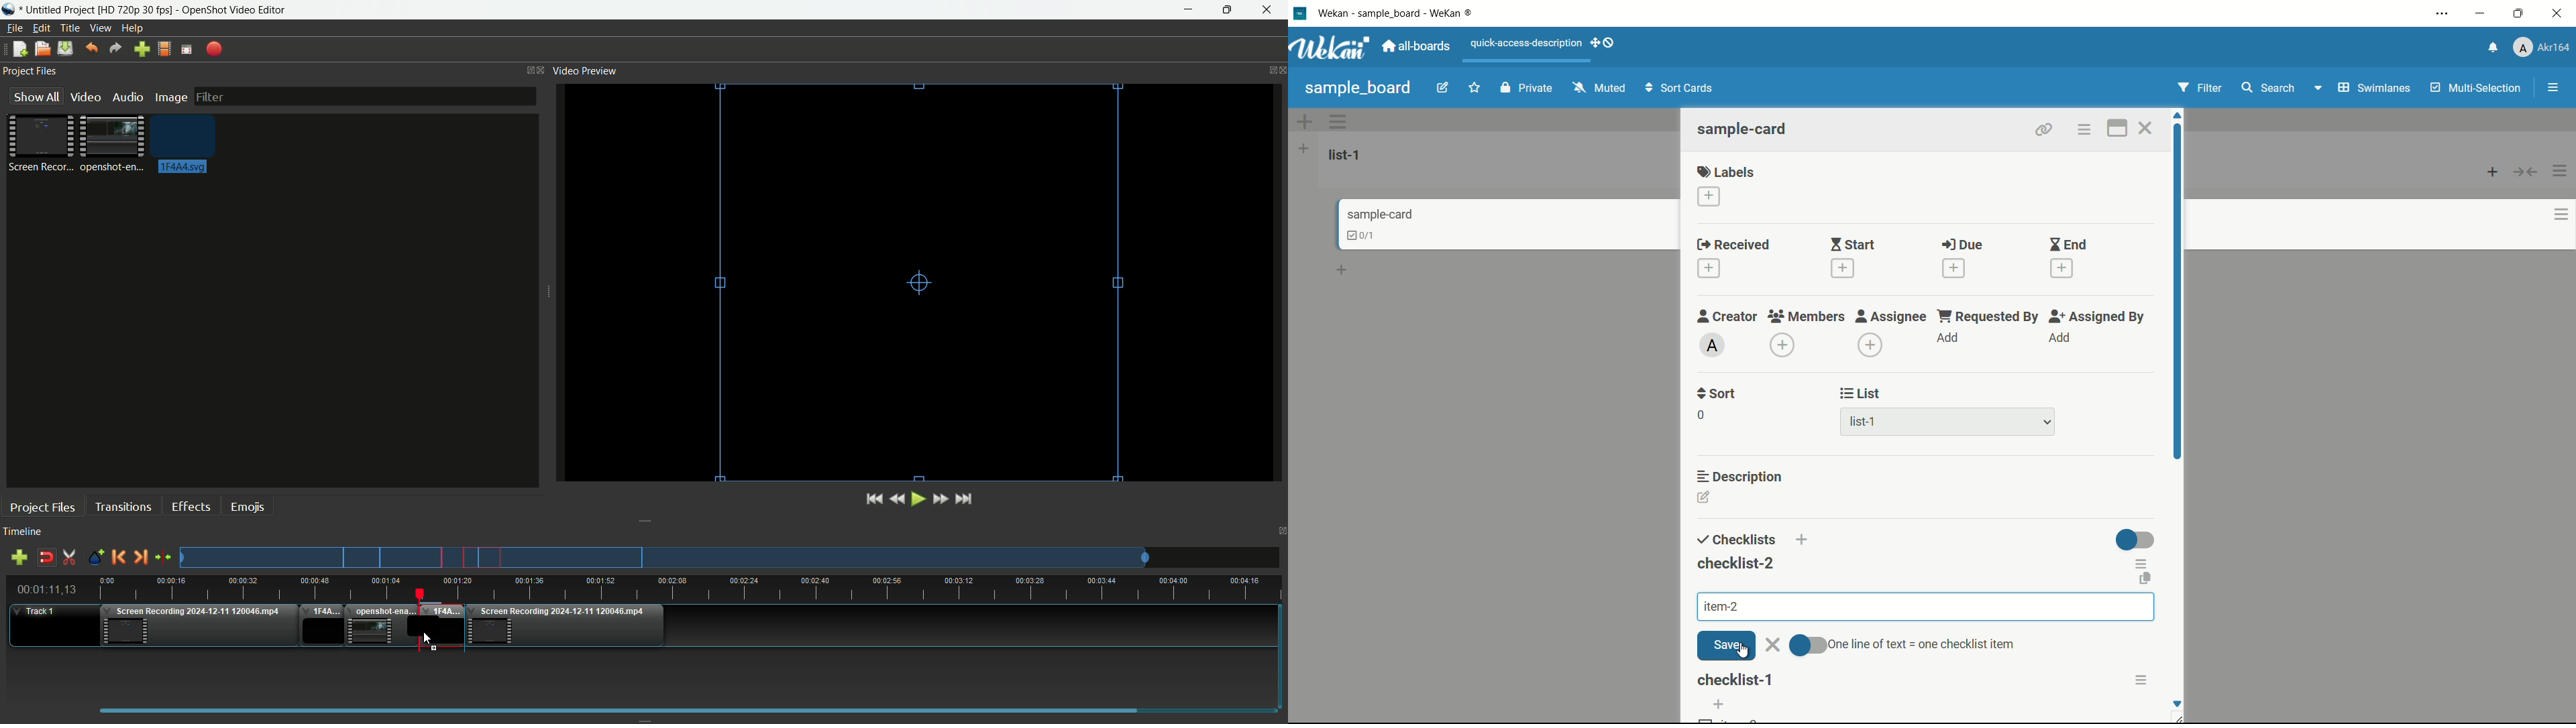  I want to click on edit, so click(1443, 89).